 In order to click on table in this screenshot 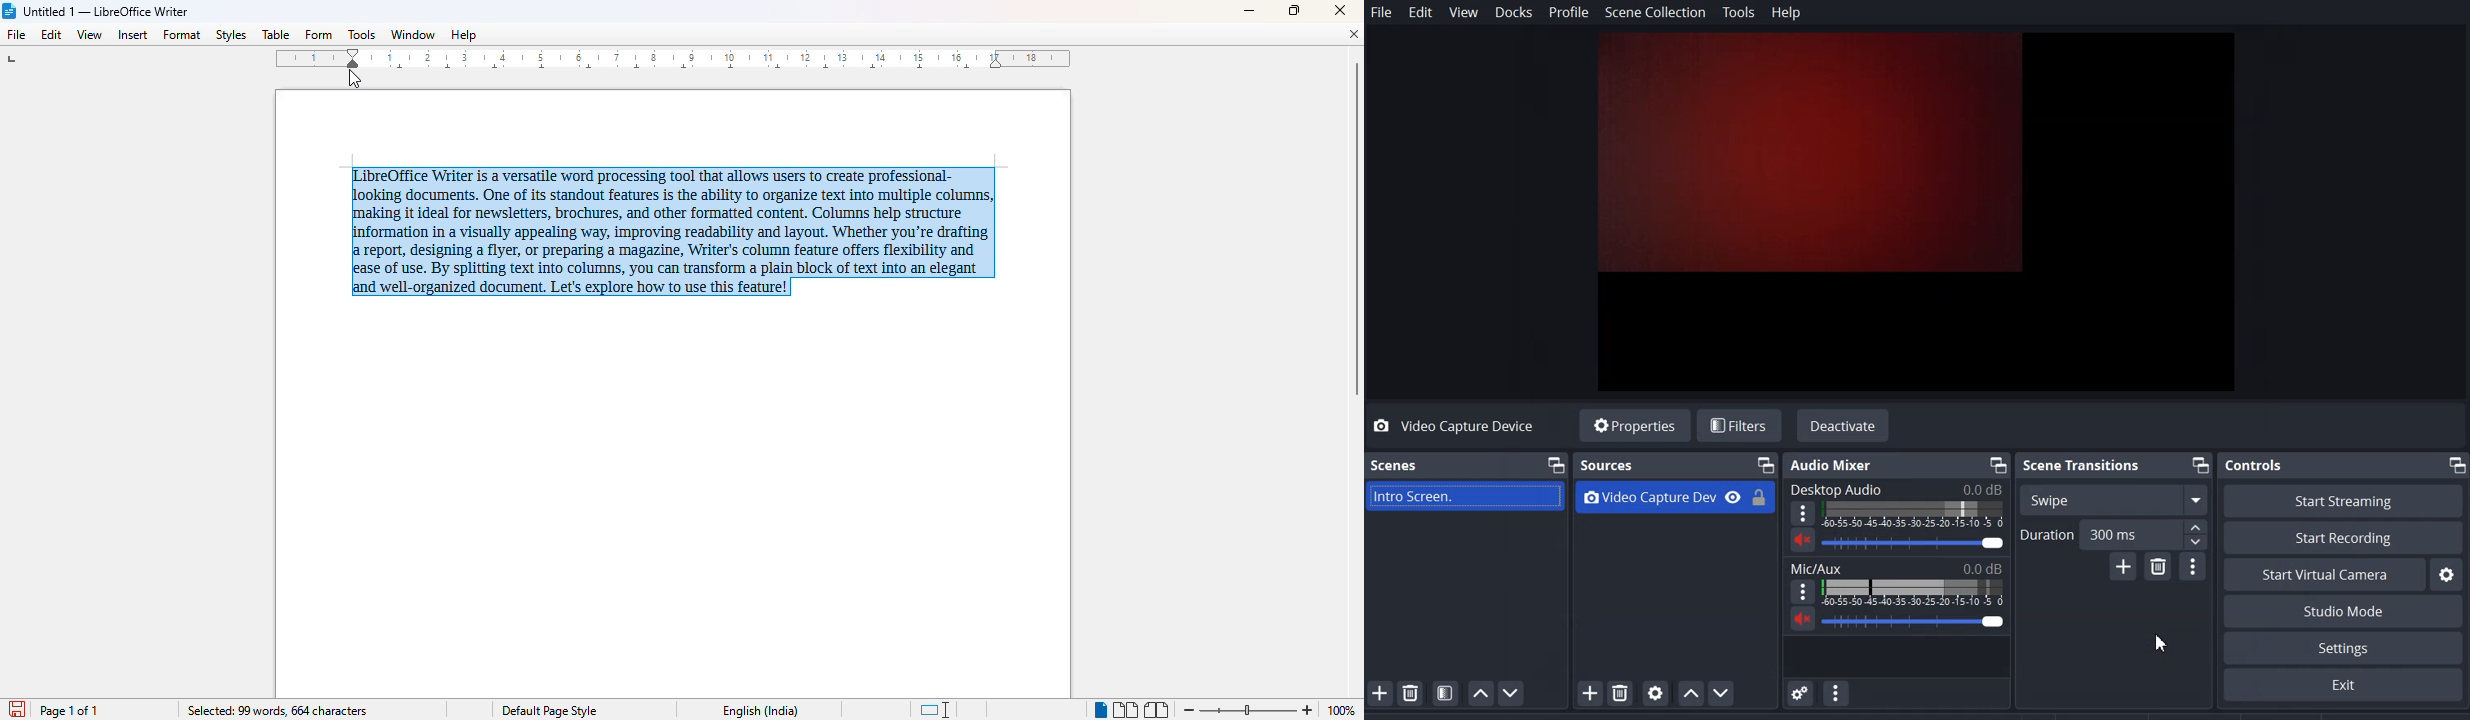, I will do `click(275, 34)`.